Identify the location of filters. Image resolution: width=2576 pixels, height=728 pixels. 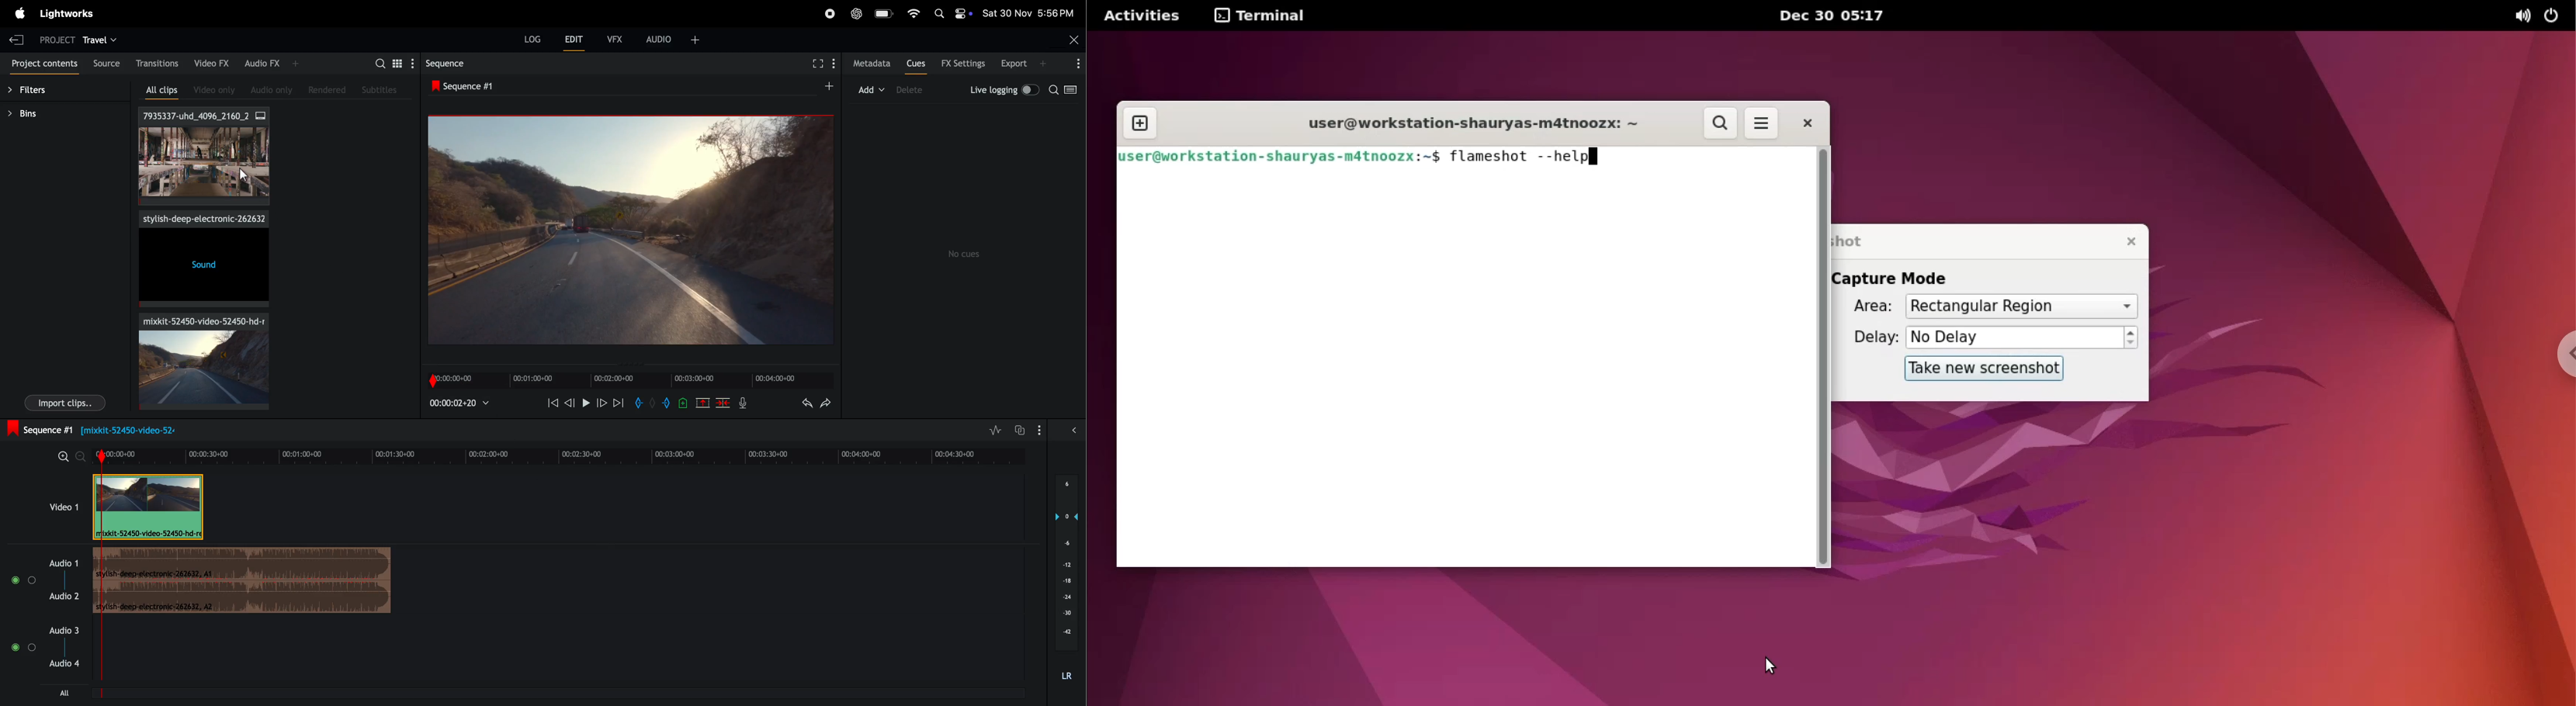
(35, 92).